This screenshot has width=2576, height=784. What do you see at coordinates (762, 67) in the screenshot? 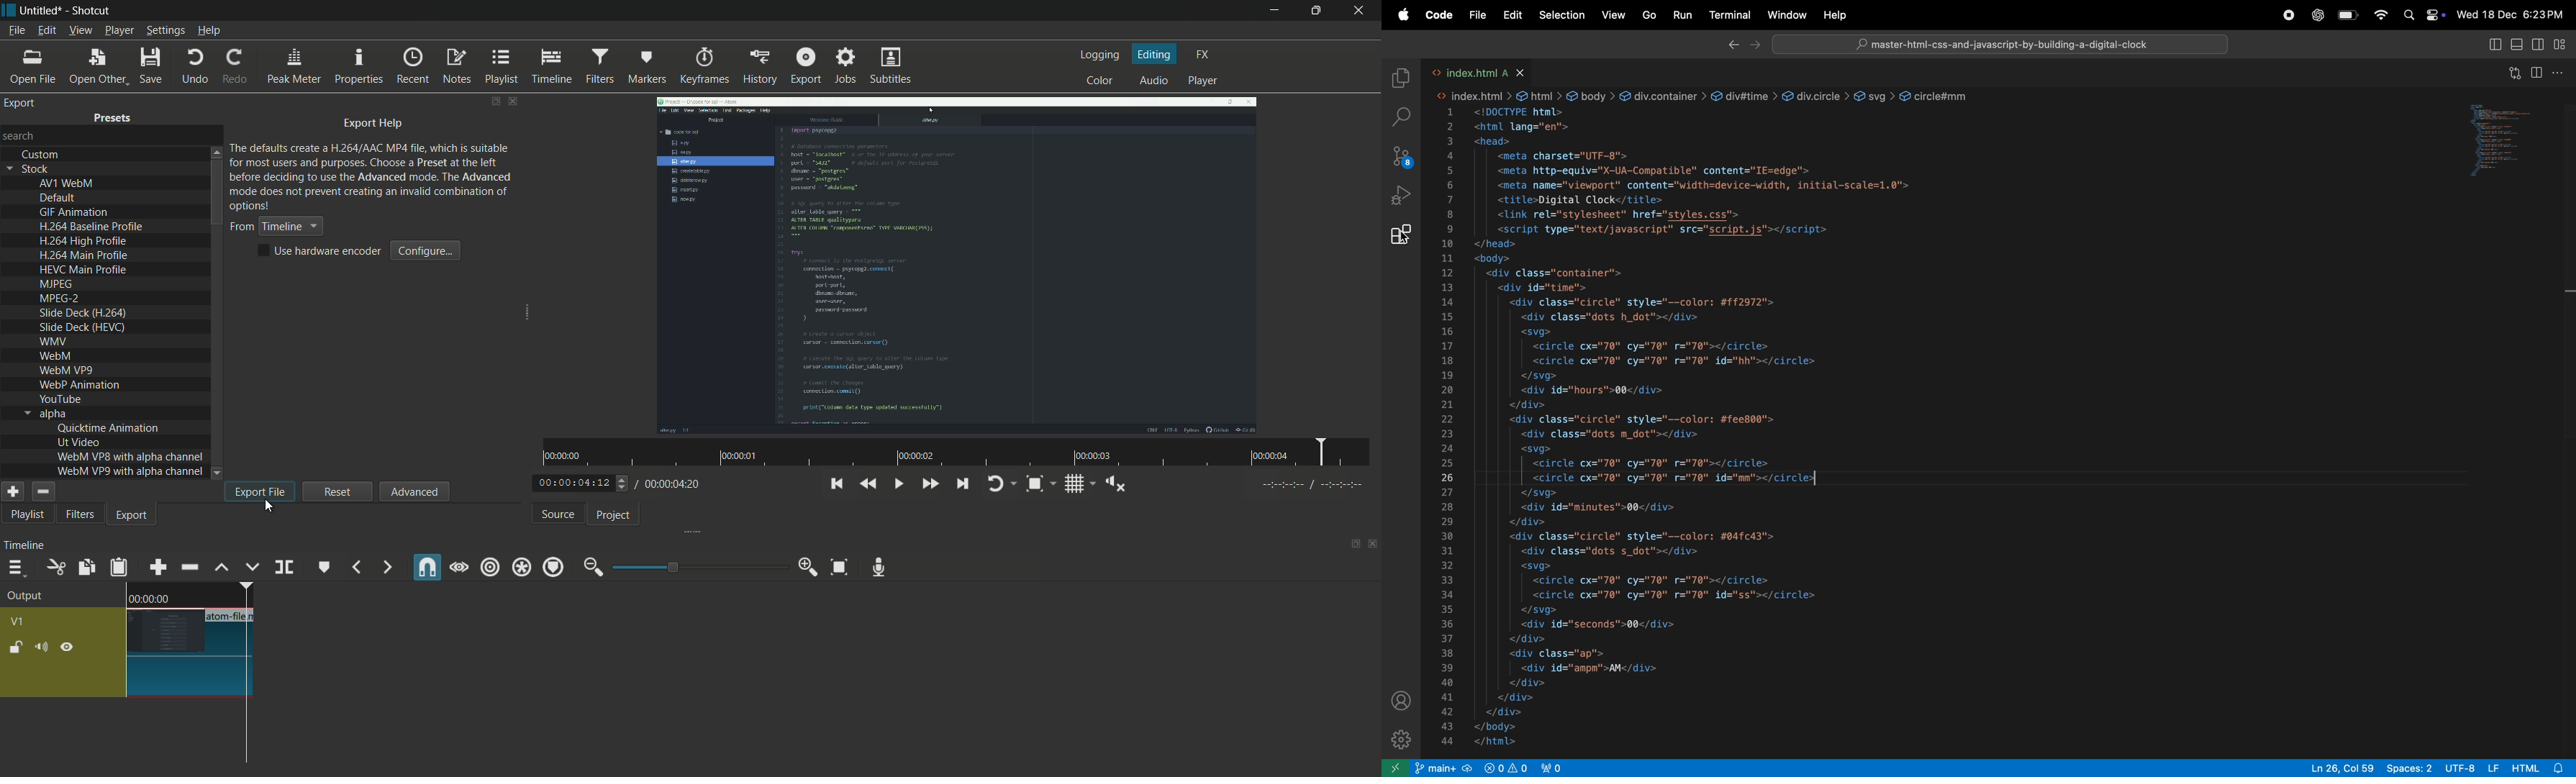
I see `history` at bounding box center [762, 67].